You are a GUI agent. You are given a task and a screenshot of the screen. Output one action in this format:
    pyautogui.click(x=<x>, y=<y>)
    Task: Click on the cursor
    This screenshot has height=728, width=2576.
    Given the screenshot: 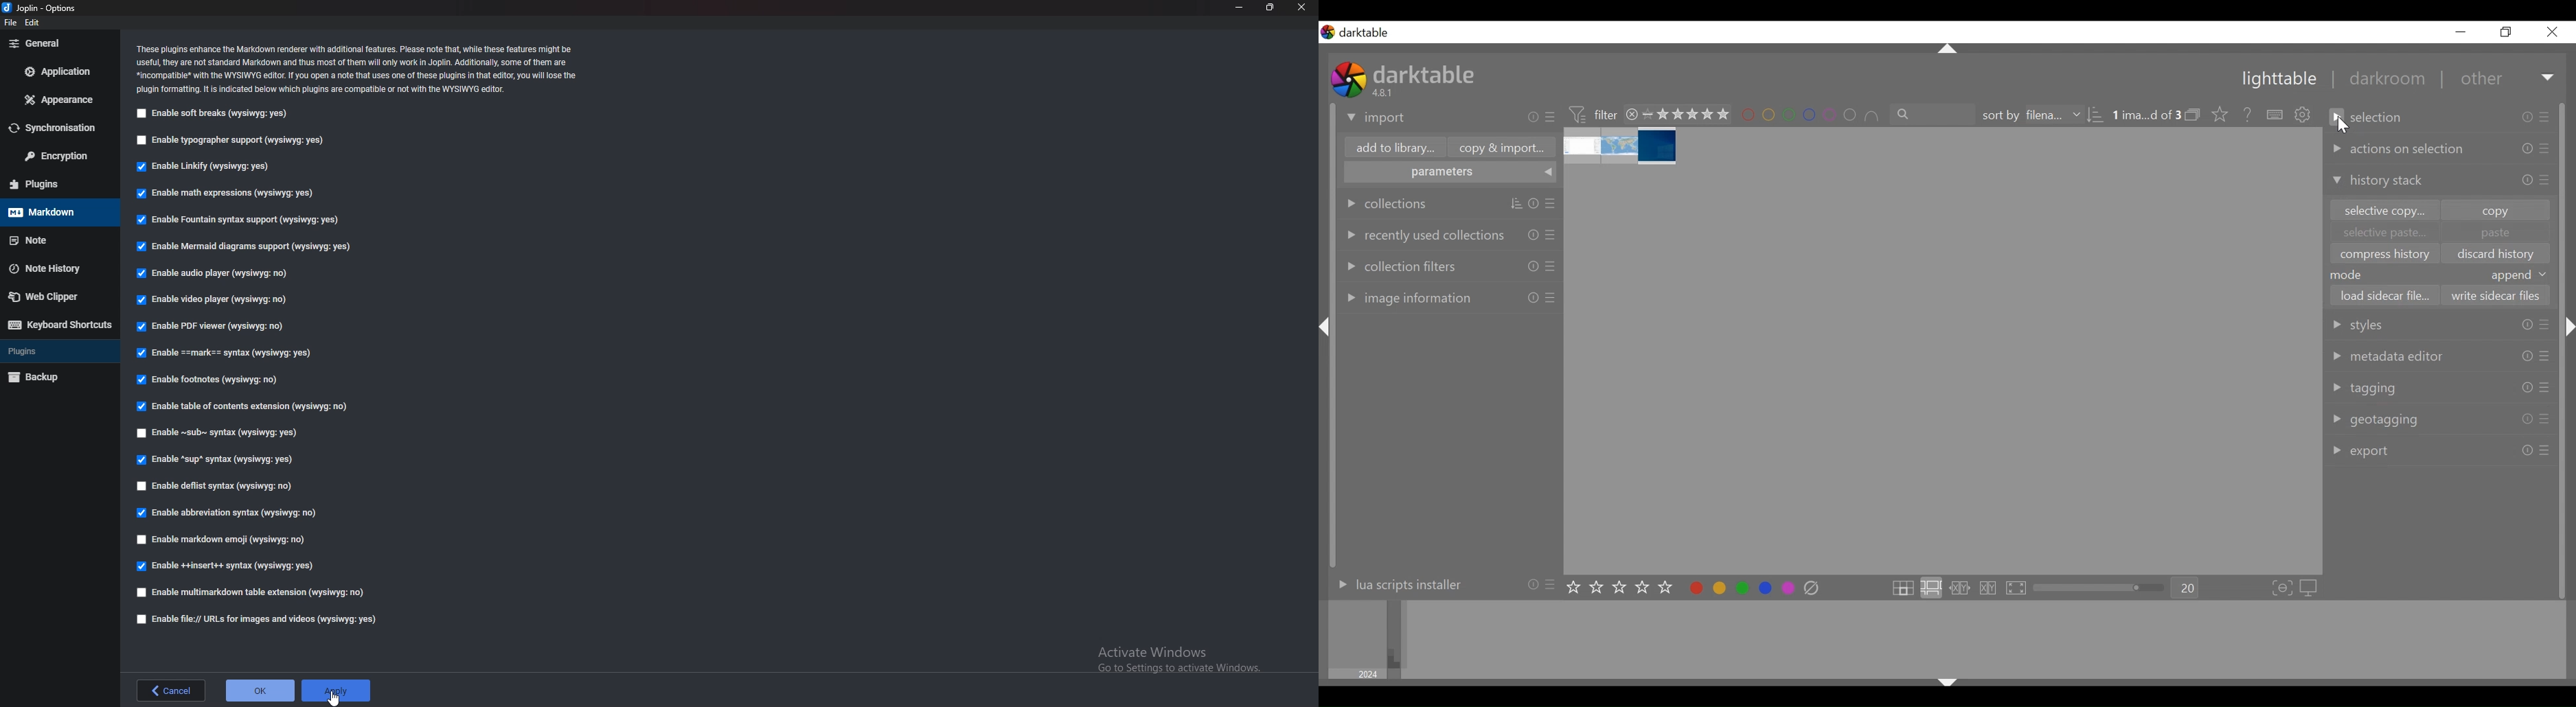 What is the action you would take?
    pyautogui.click(x=2346, y=126)
    